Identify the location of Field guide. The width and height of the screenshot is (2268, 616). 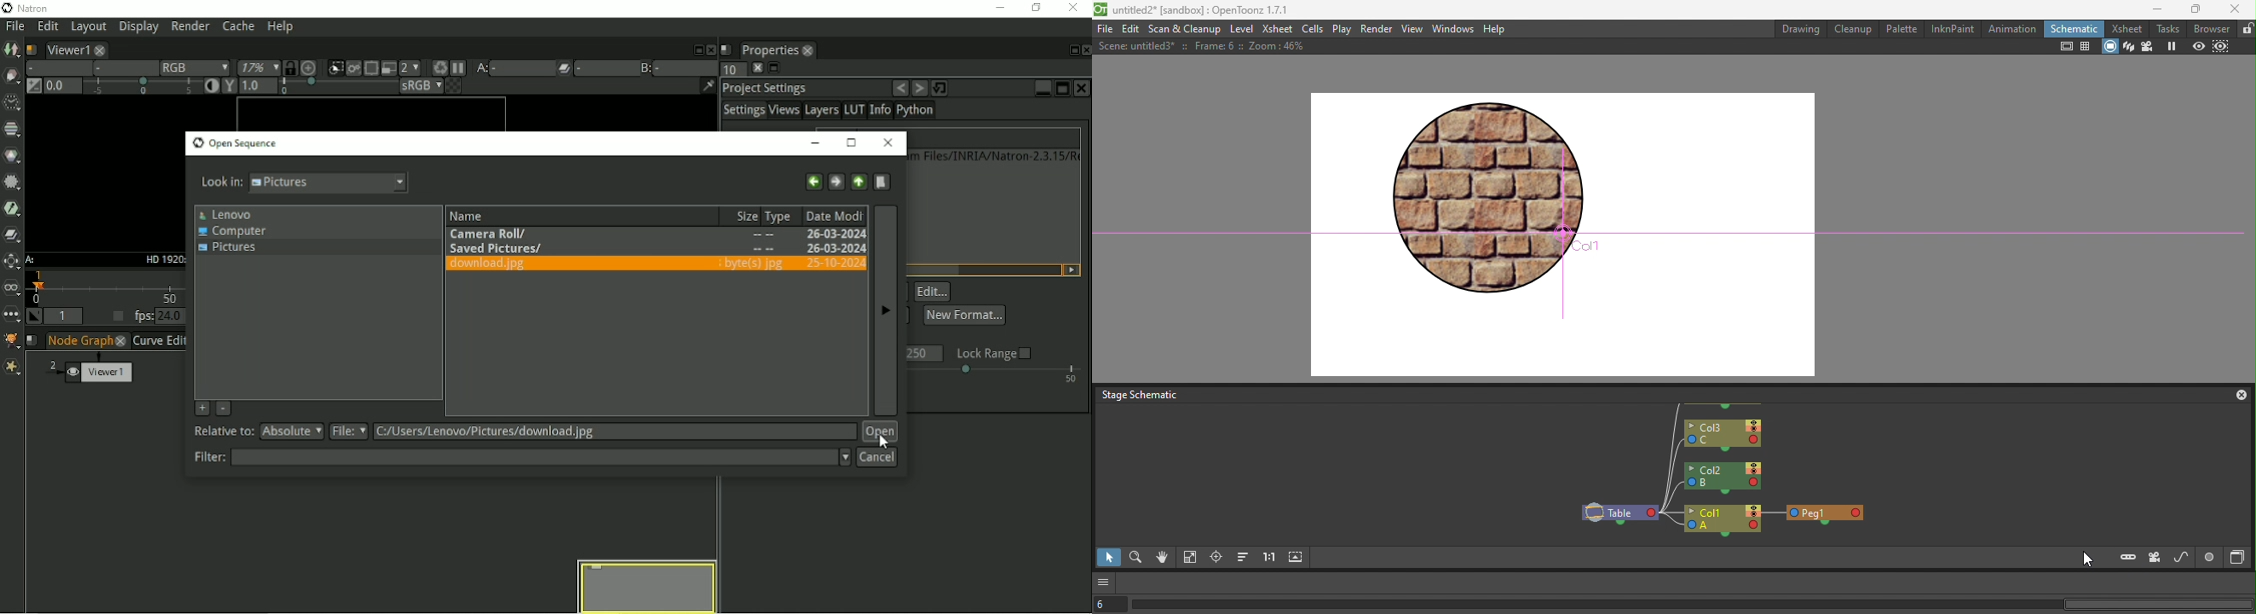
(2086, 46).